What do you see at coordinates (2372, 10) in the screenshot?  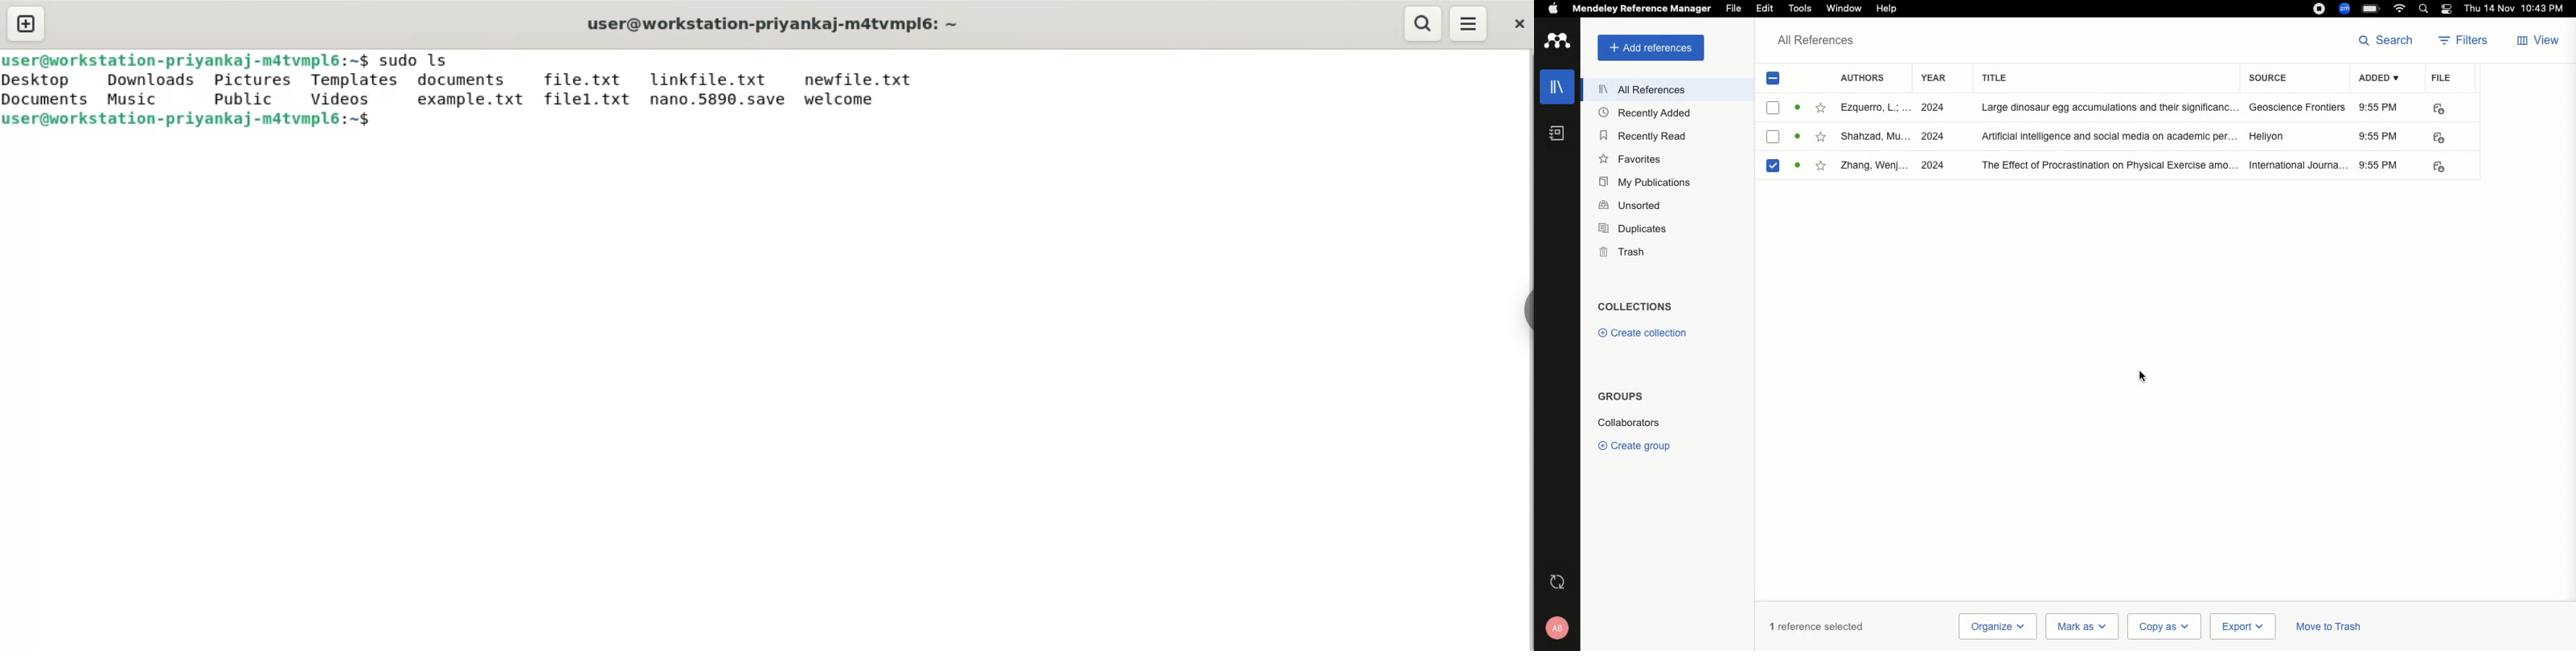 I see `Charge` at bounding box center [2372, 10].